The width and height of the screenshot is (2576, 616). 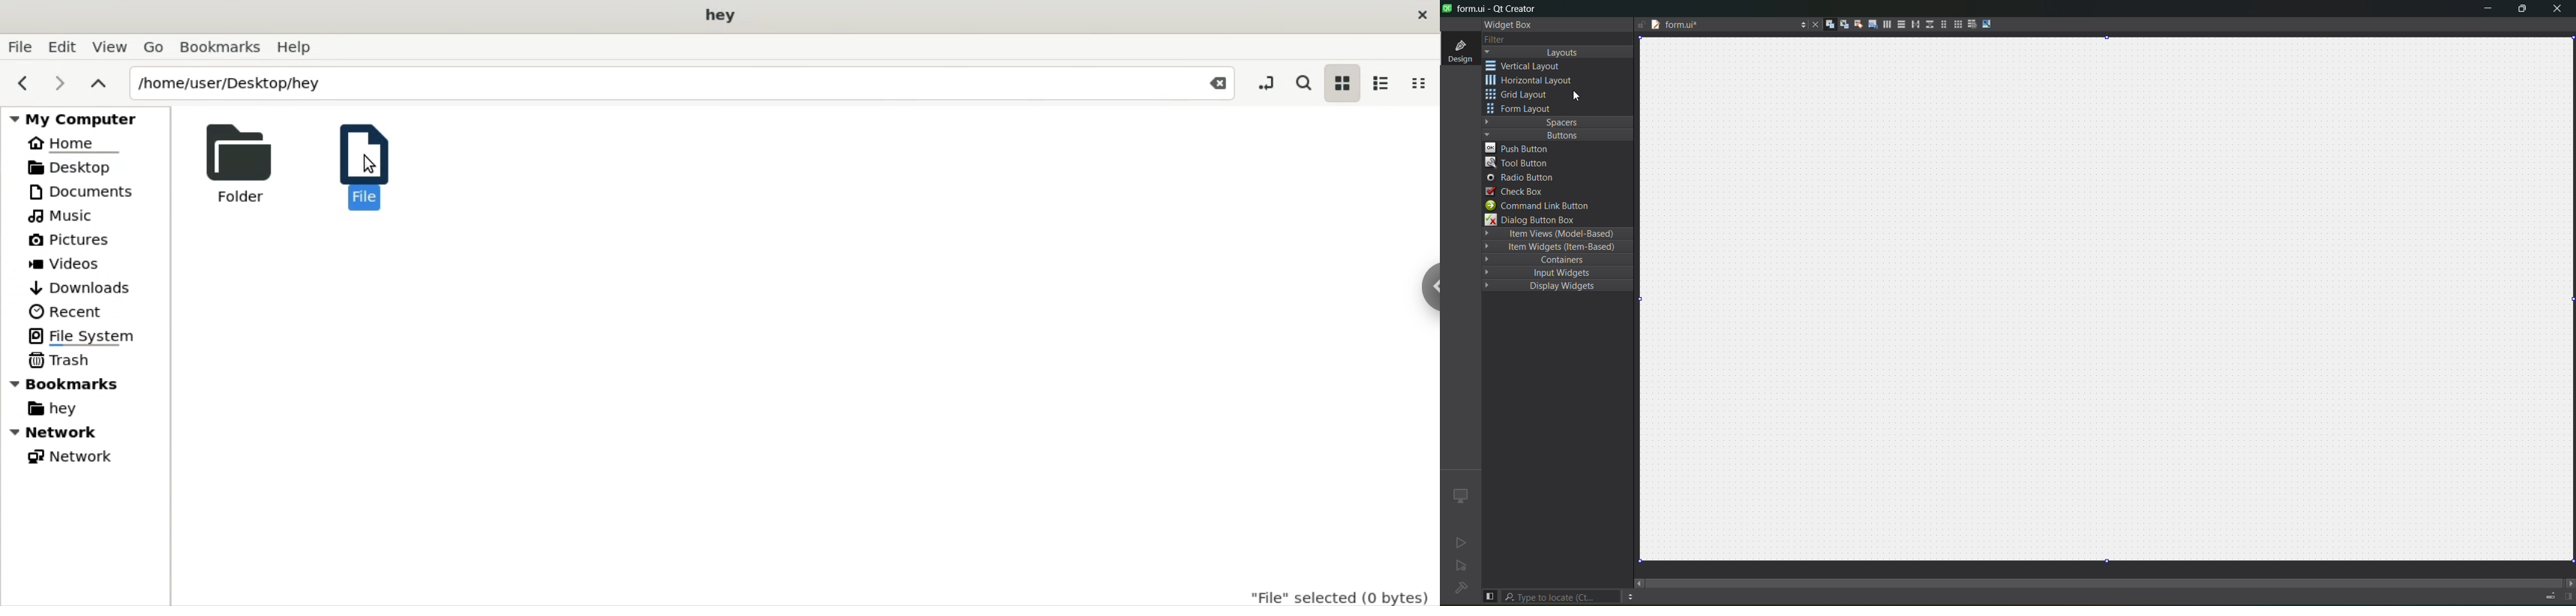 What do you see at coordinates (1521, 109) in the screenshot?
I see `form layout` at bounding box center [1521, 109].